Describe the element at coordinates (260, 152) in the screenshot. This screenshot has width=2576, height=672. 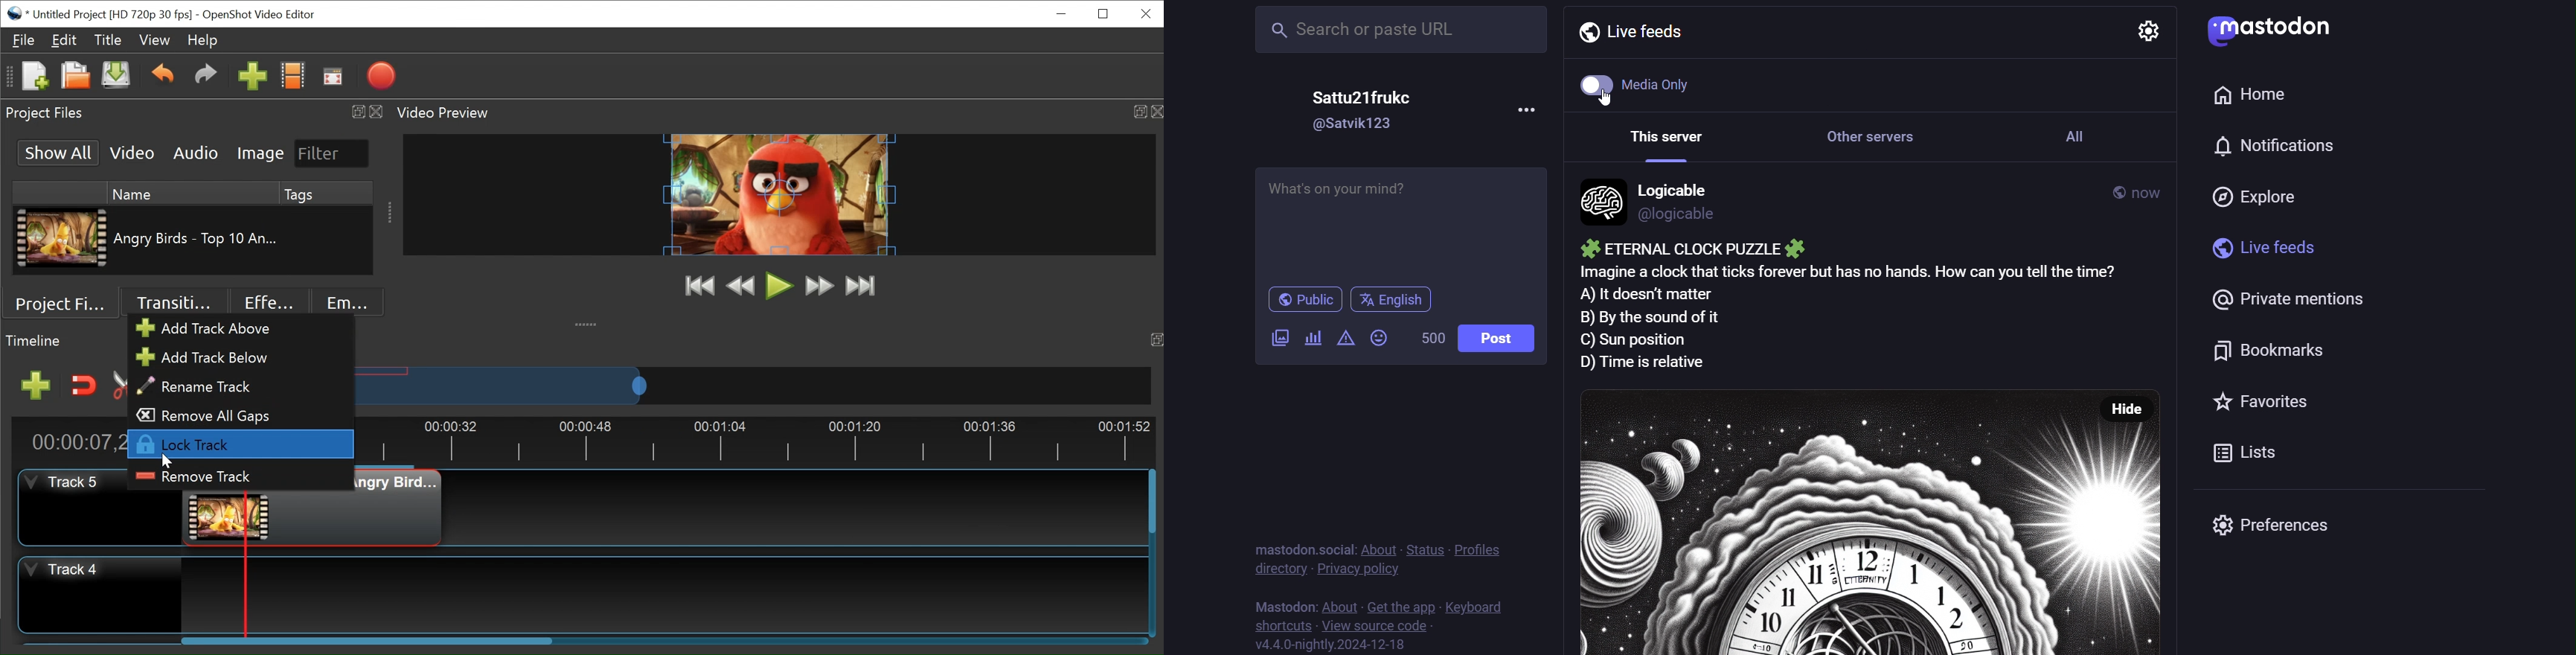
I see `Image` at that location.